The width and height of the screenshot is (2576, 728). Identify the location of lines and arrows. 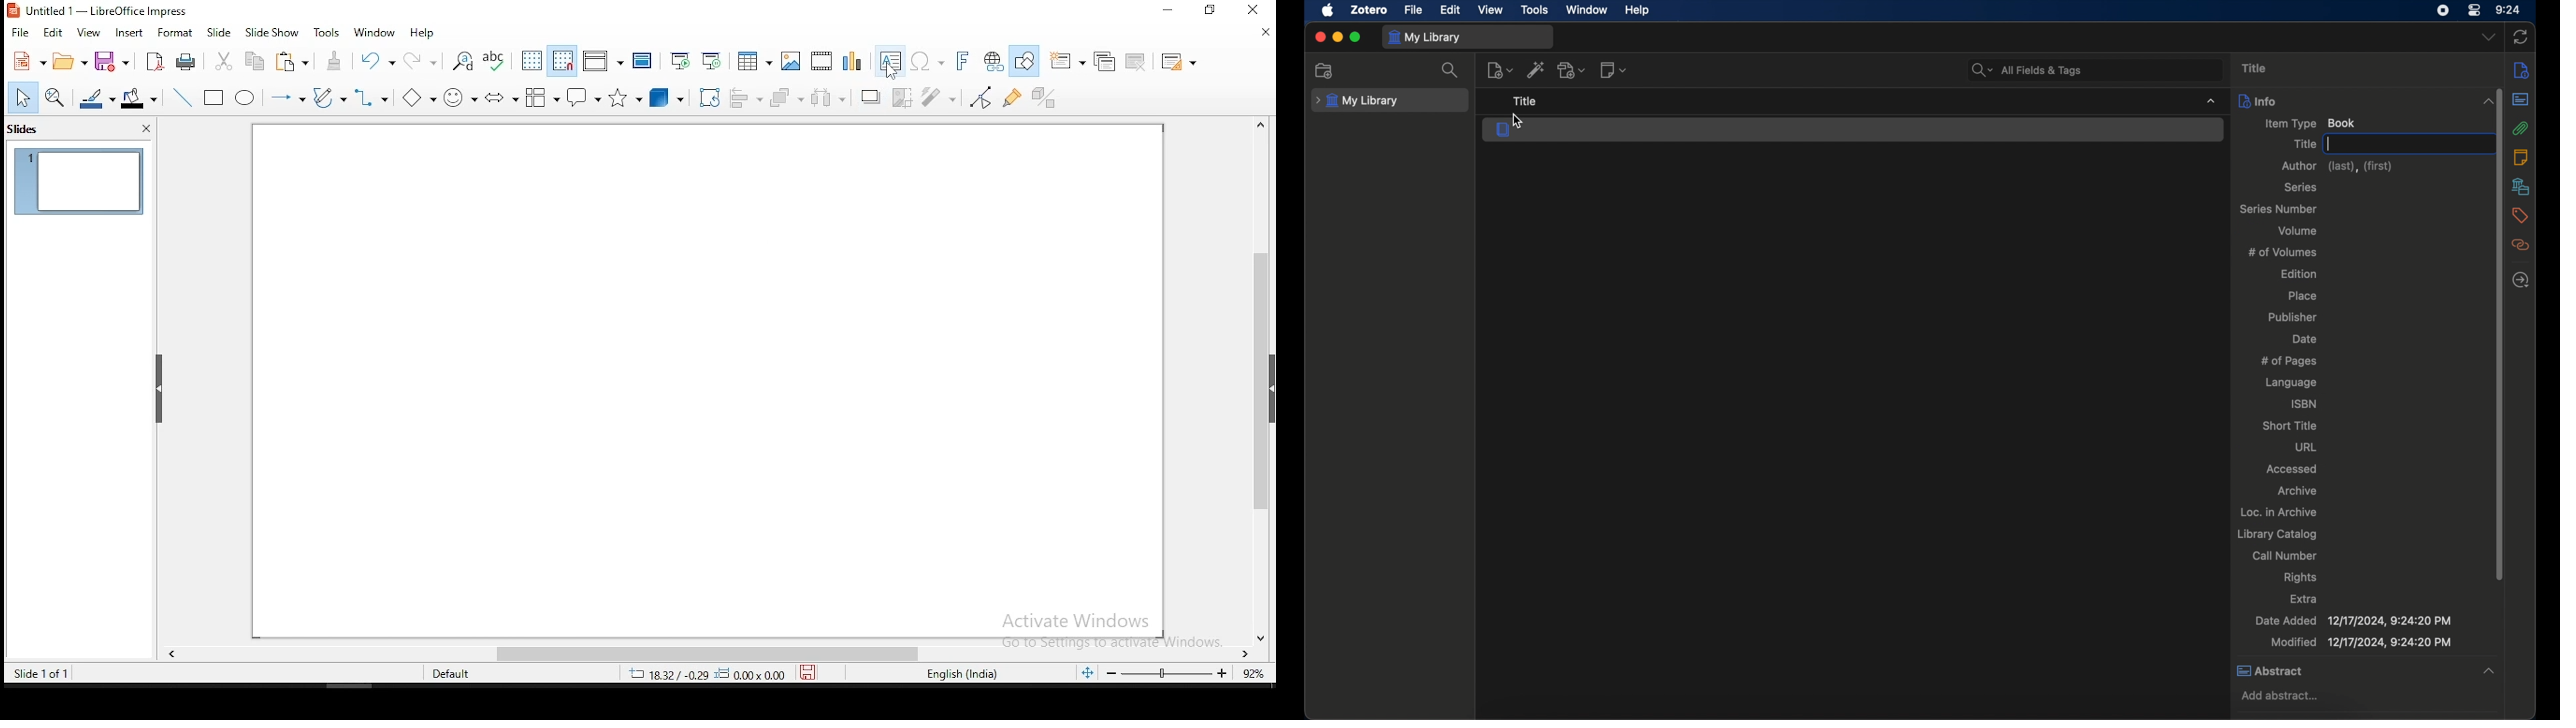
(290, 98).